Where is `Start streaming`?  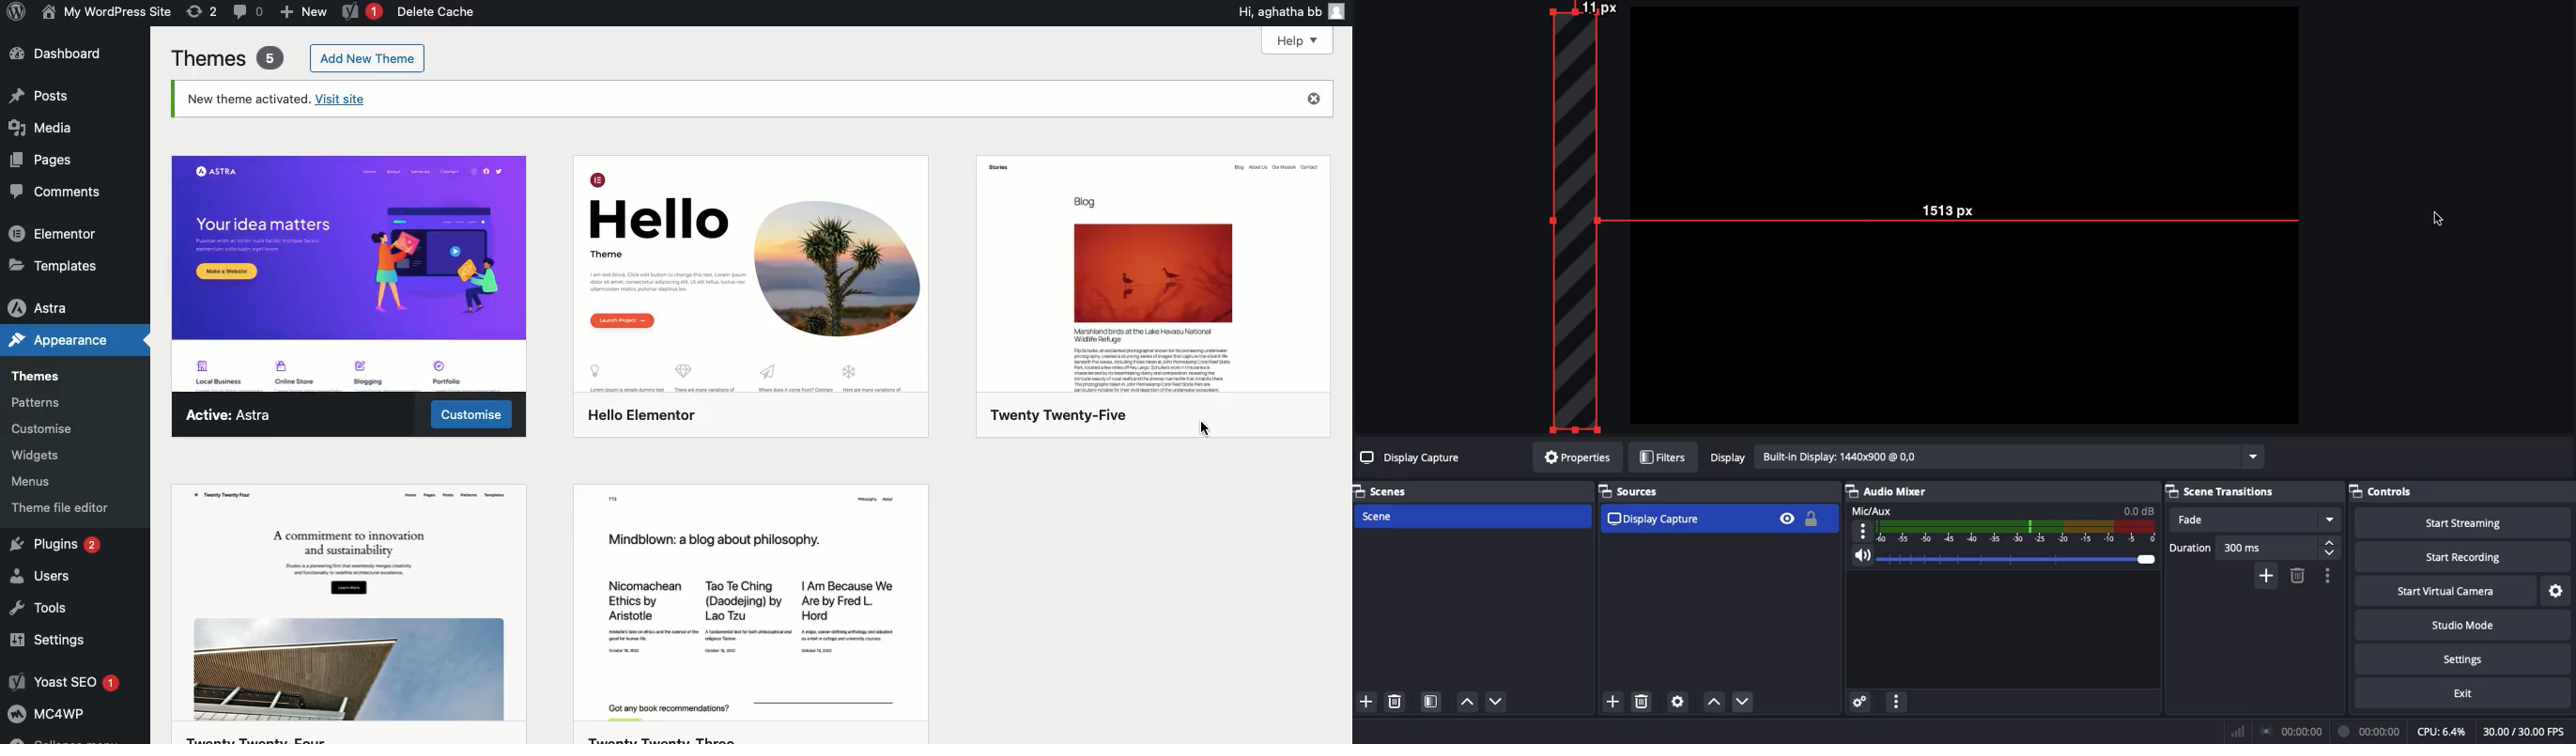
Start streaming is located at coordinates (2465, 521).